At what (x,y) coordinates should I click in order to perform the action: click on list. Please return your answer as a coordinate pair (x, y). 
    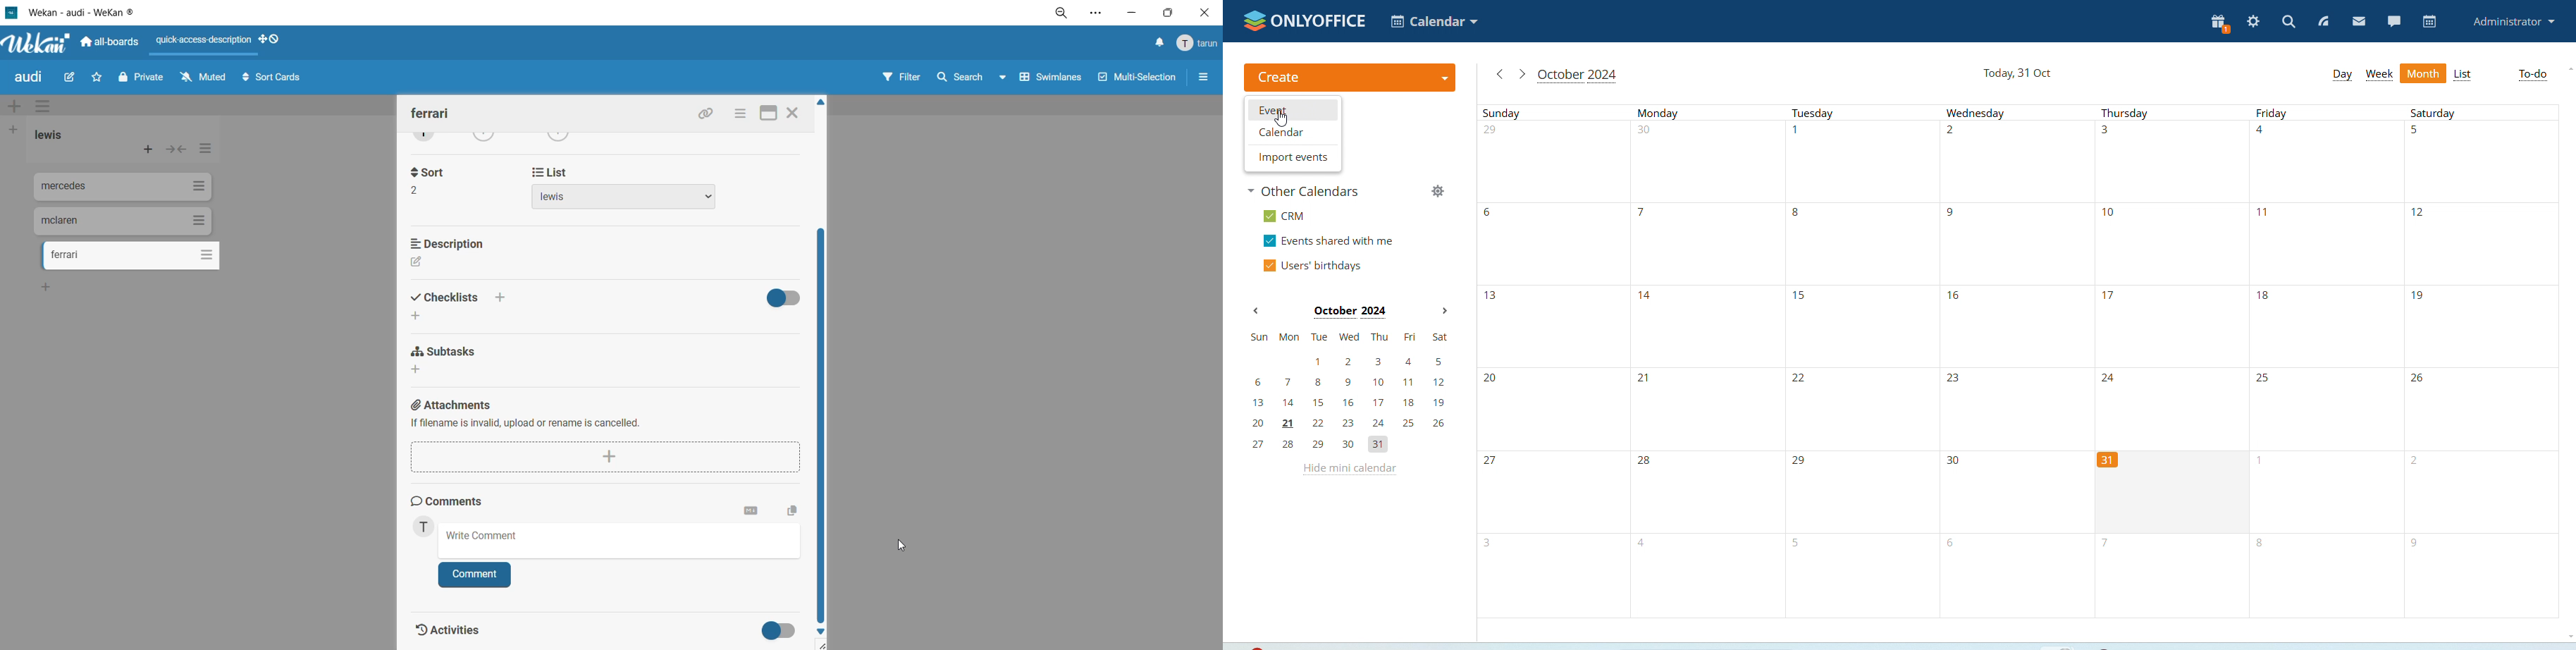
    Looking at the image, I should click on (624, 187).